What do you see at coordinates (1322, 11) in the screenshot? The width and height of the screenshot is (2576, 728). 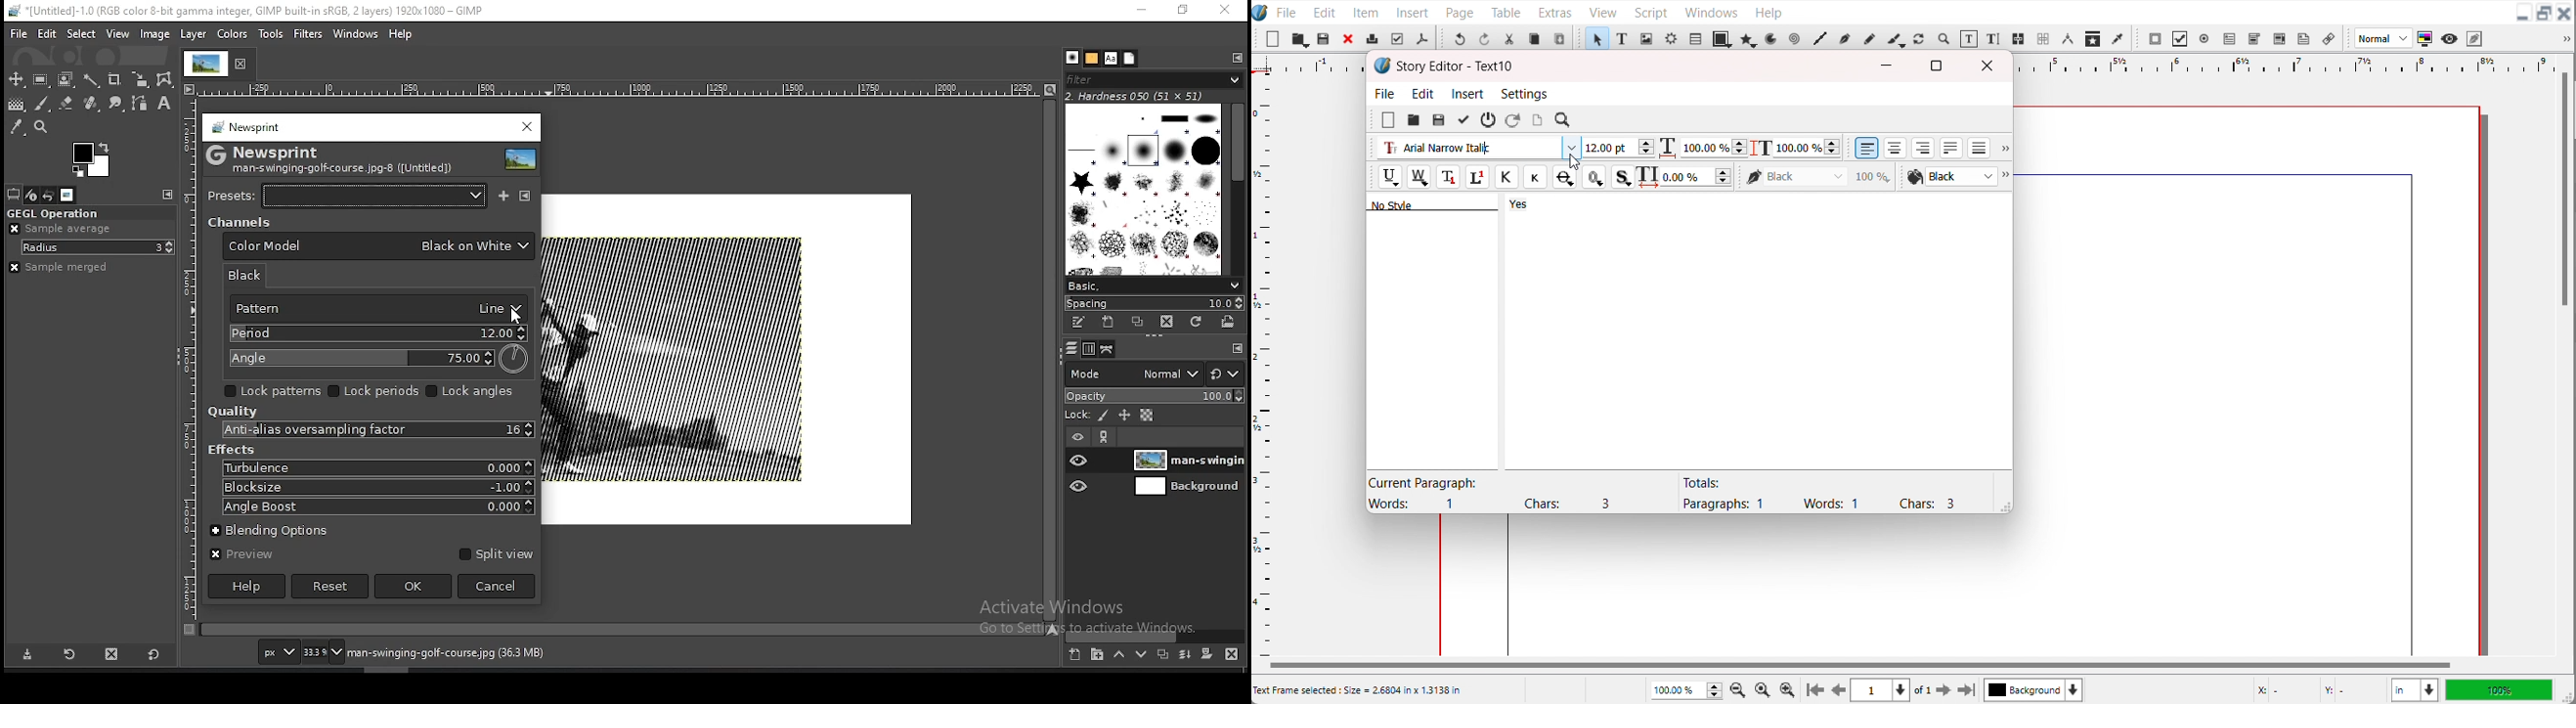 I see `Edit` at bounding box center [1322, 11].